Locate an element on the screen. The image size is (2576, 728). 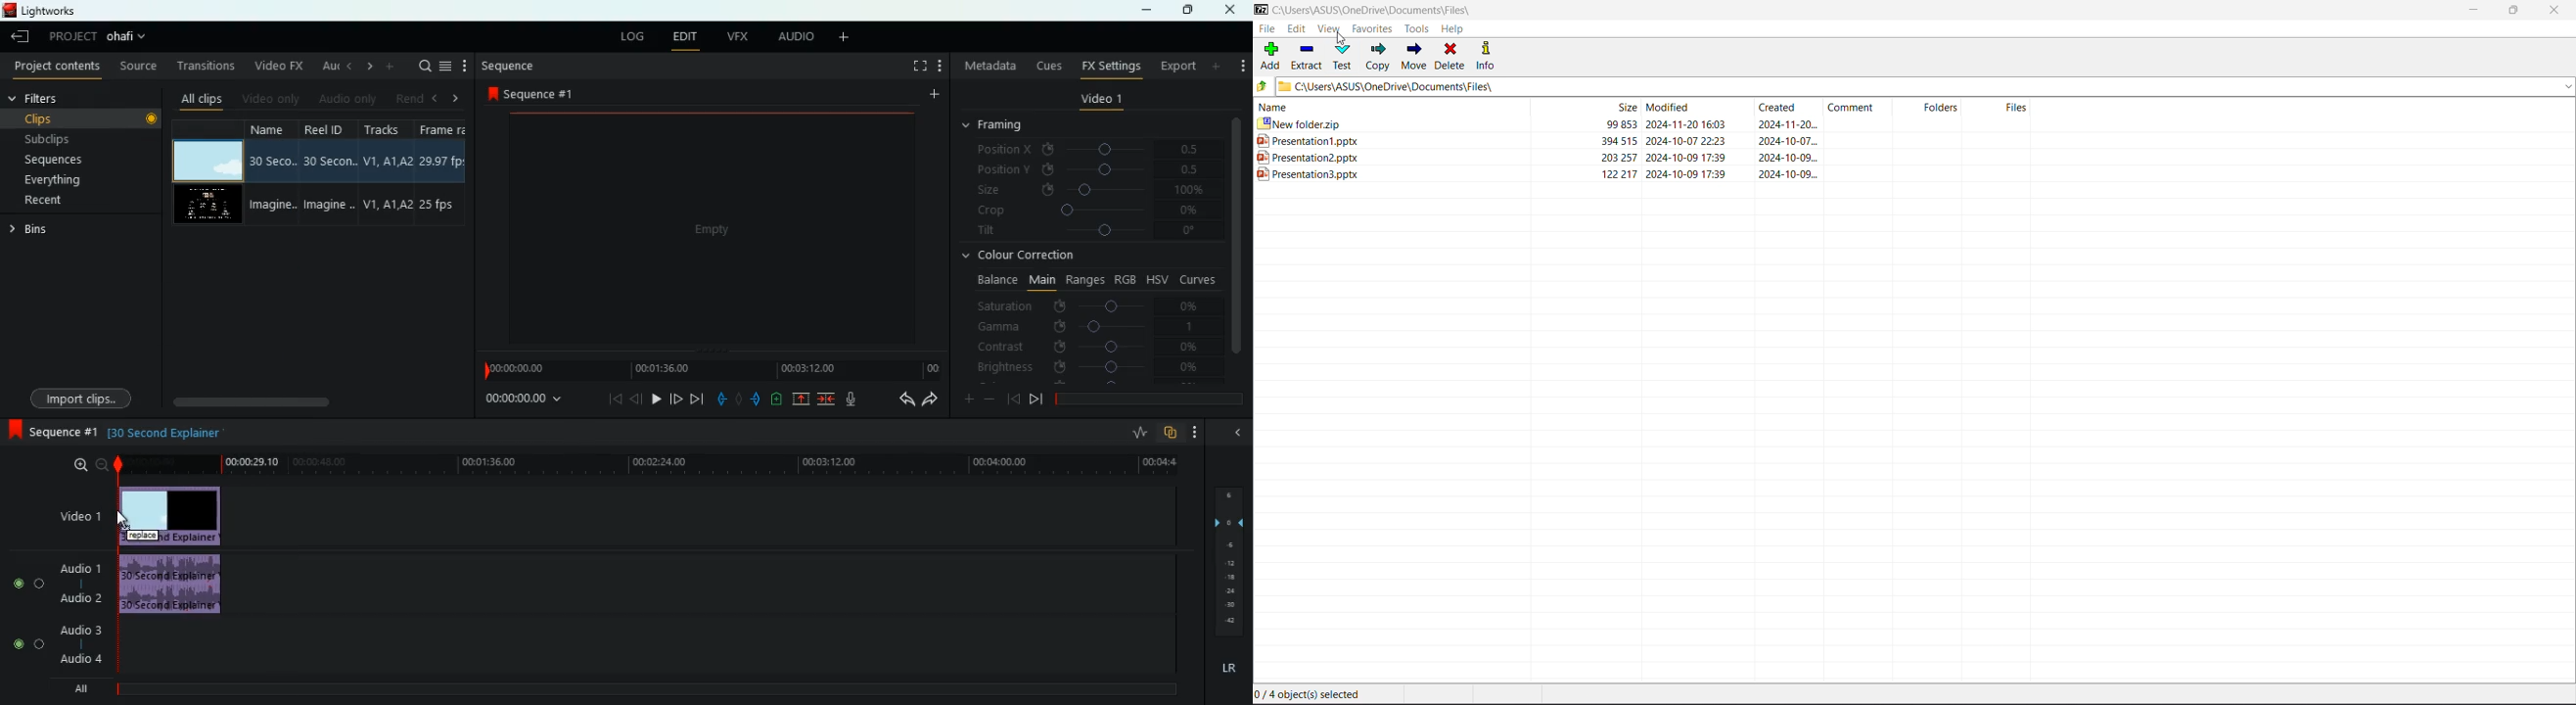
rend is located at coordinates (403, 96).